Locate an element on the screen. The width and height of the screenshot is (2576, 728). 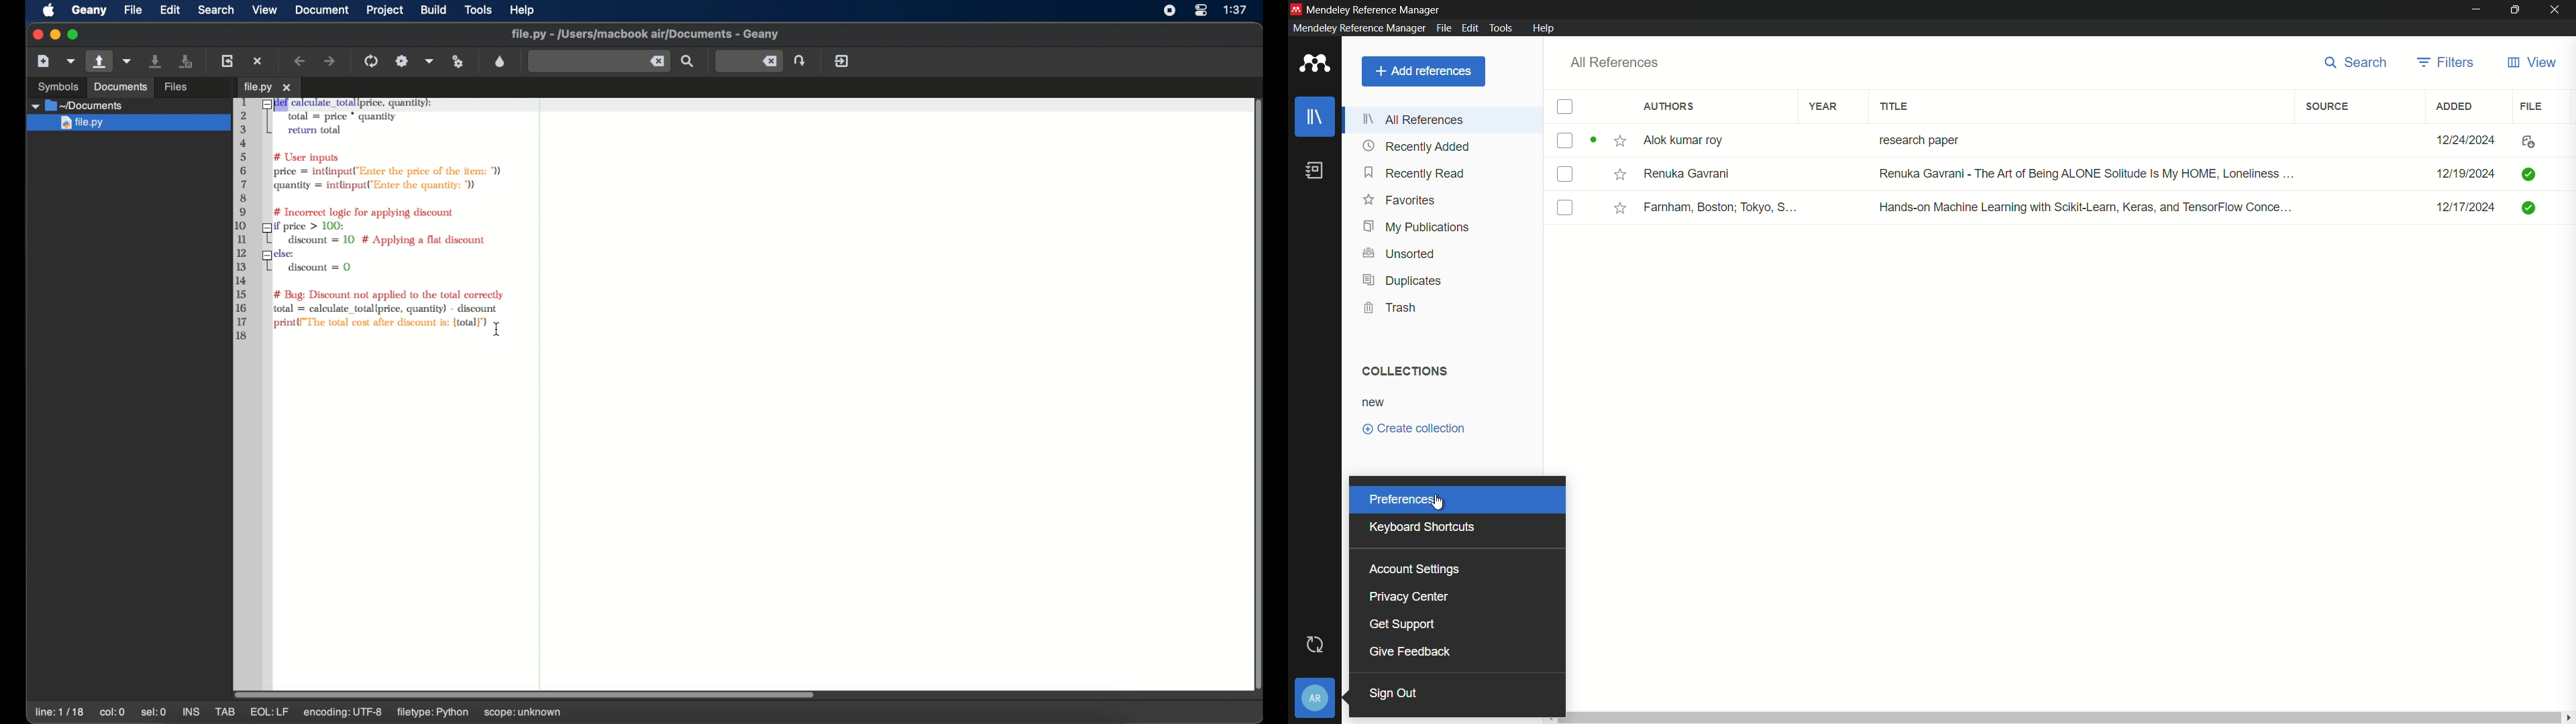
account settings is located at coordinates (1413, 569).